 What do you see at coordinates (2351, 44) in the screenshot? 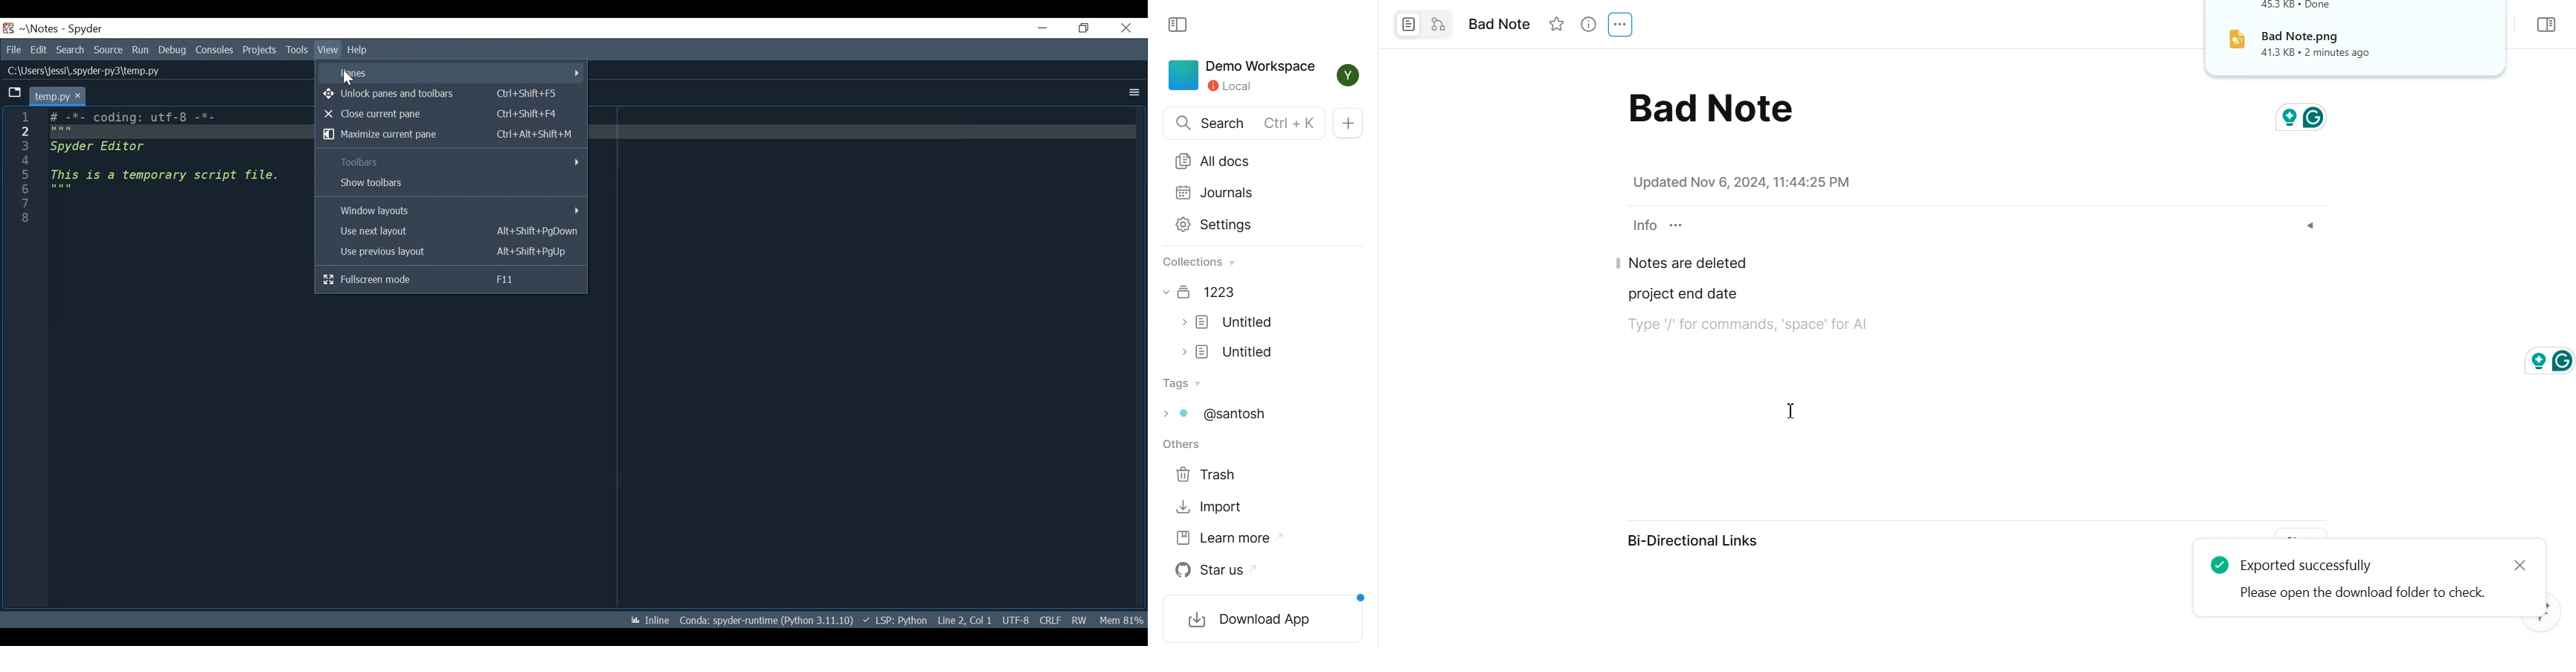
I see `File Downloaded` at bounding box center [2351, 44].